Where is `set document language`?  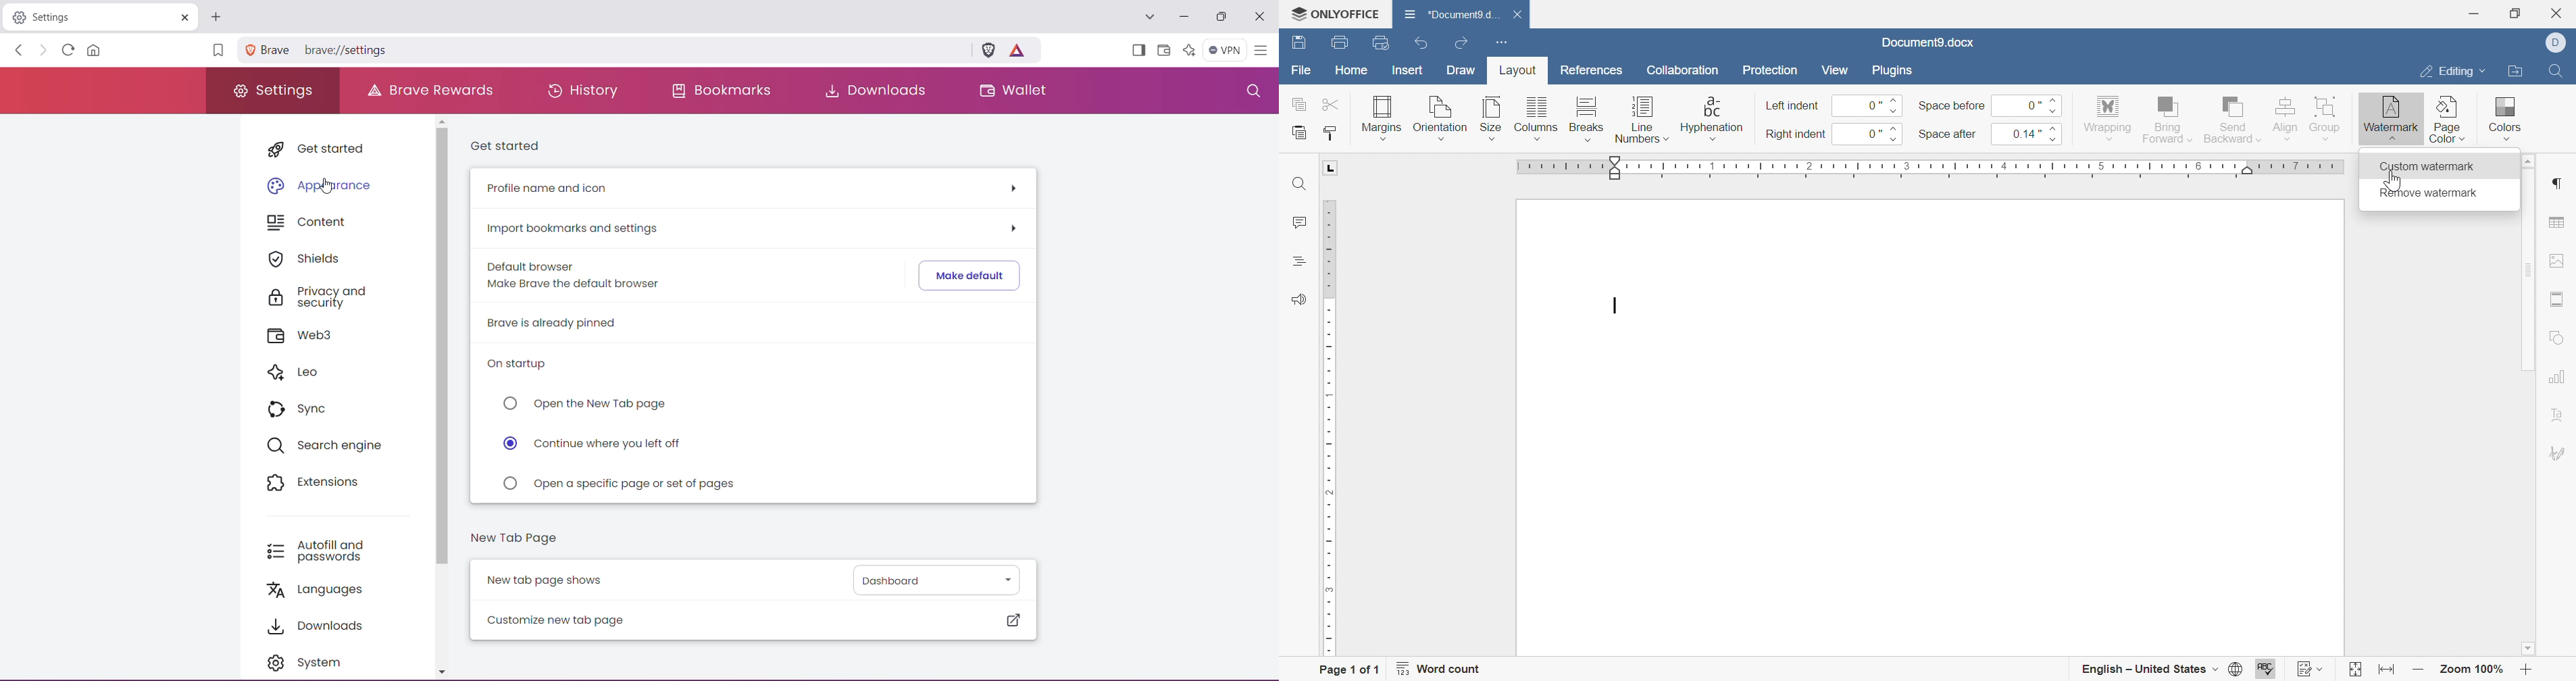 set document language is located at coordinates (2240, 669).